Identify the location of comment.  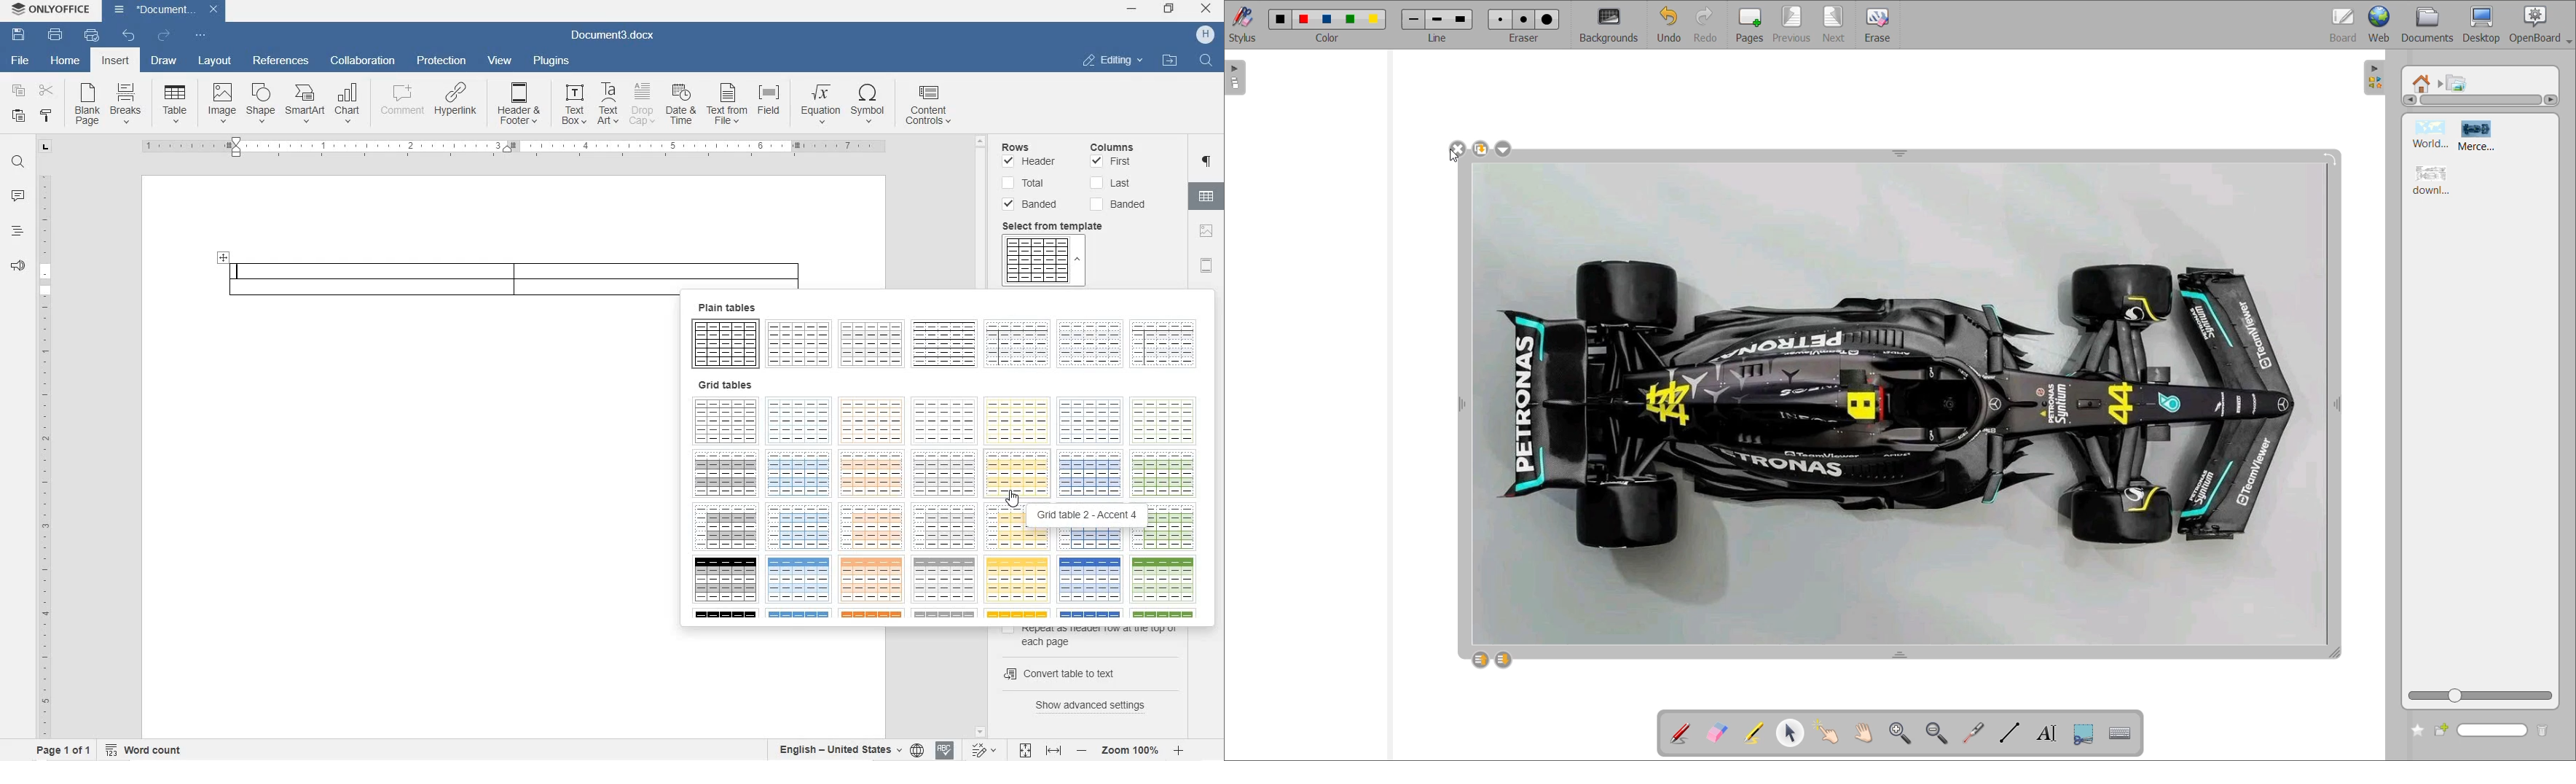
(399, 104).